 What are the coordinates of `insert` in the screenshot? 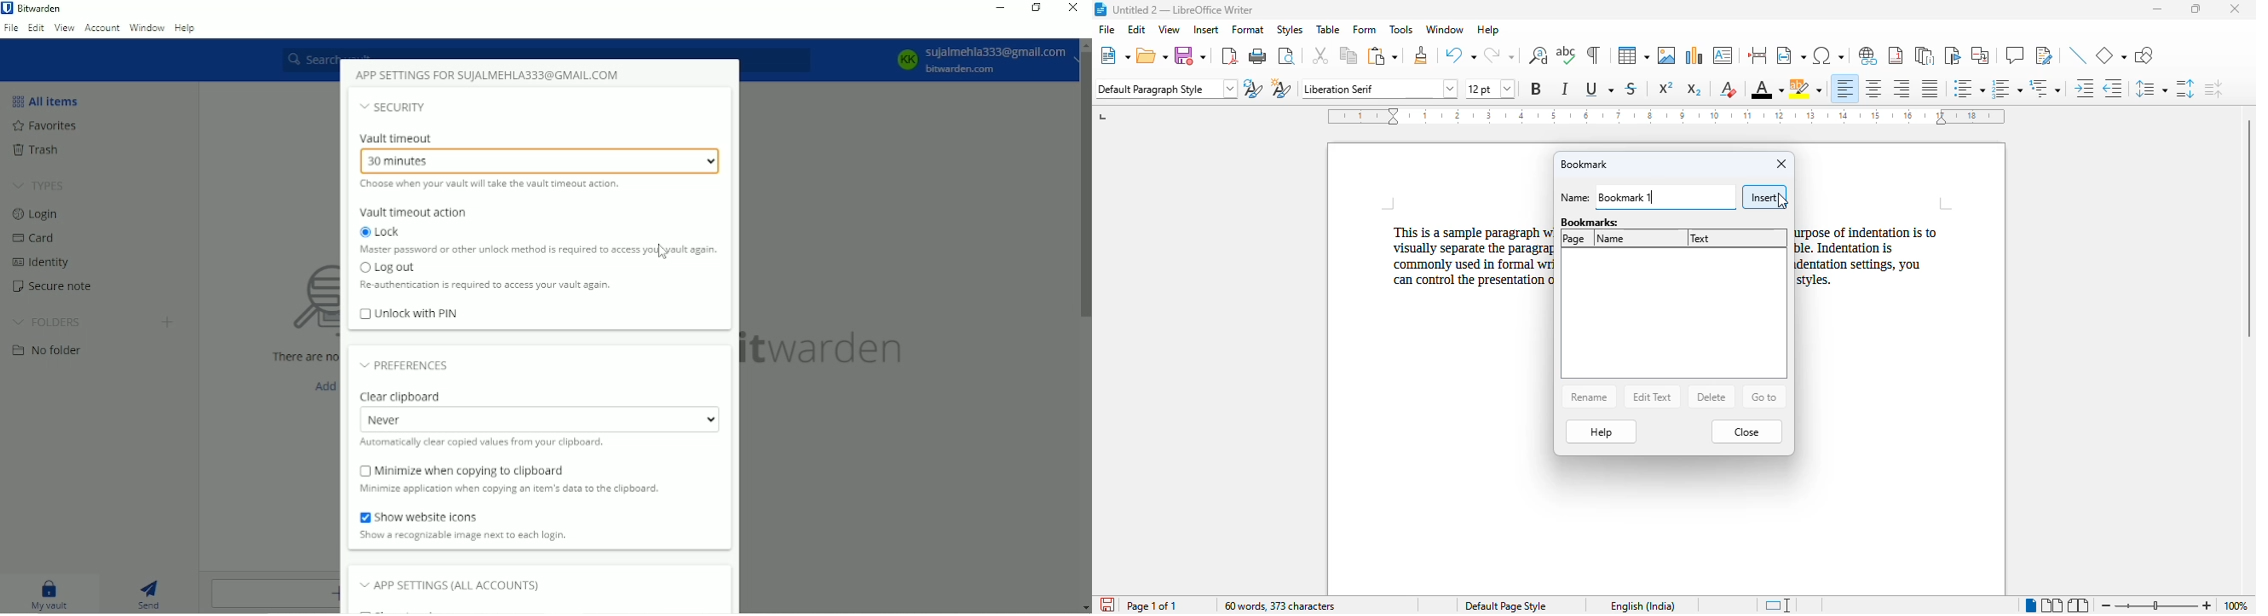 It's located at (1765, 197).